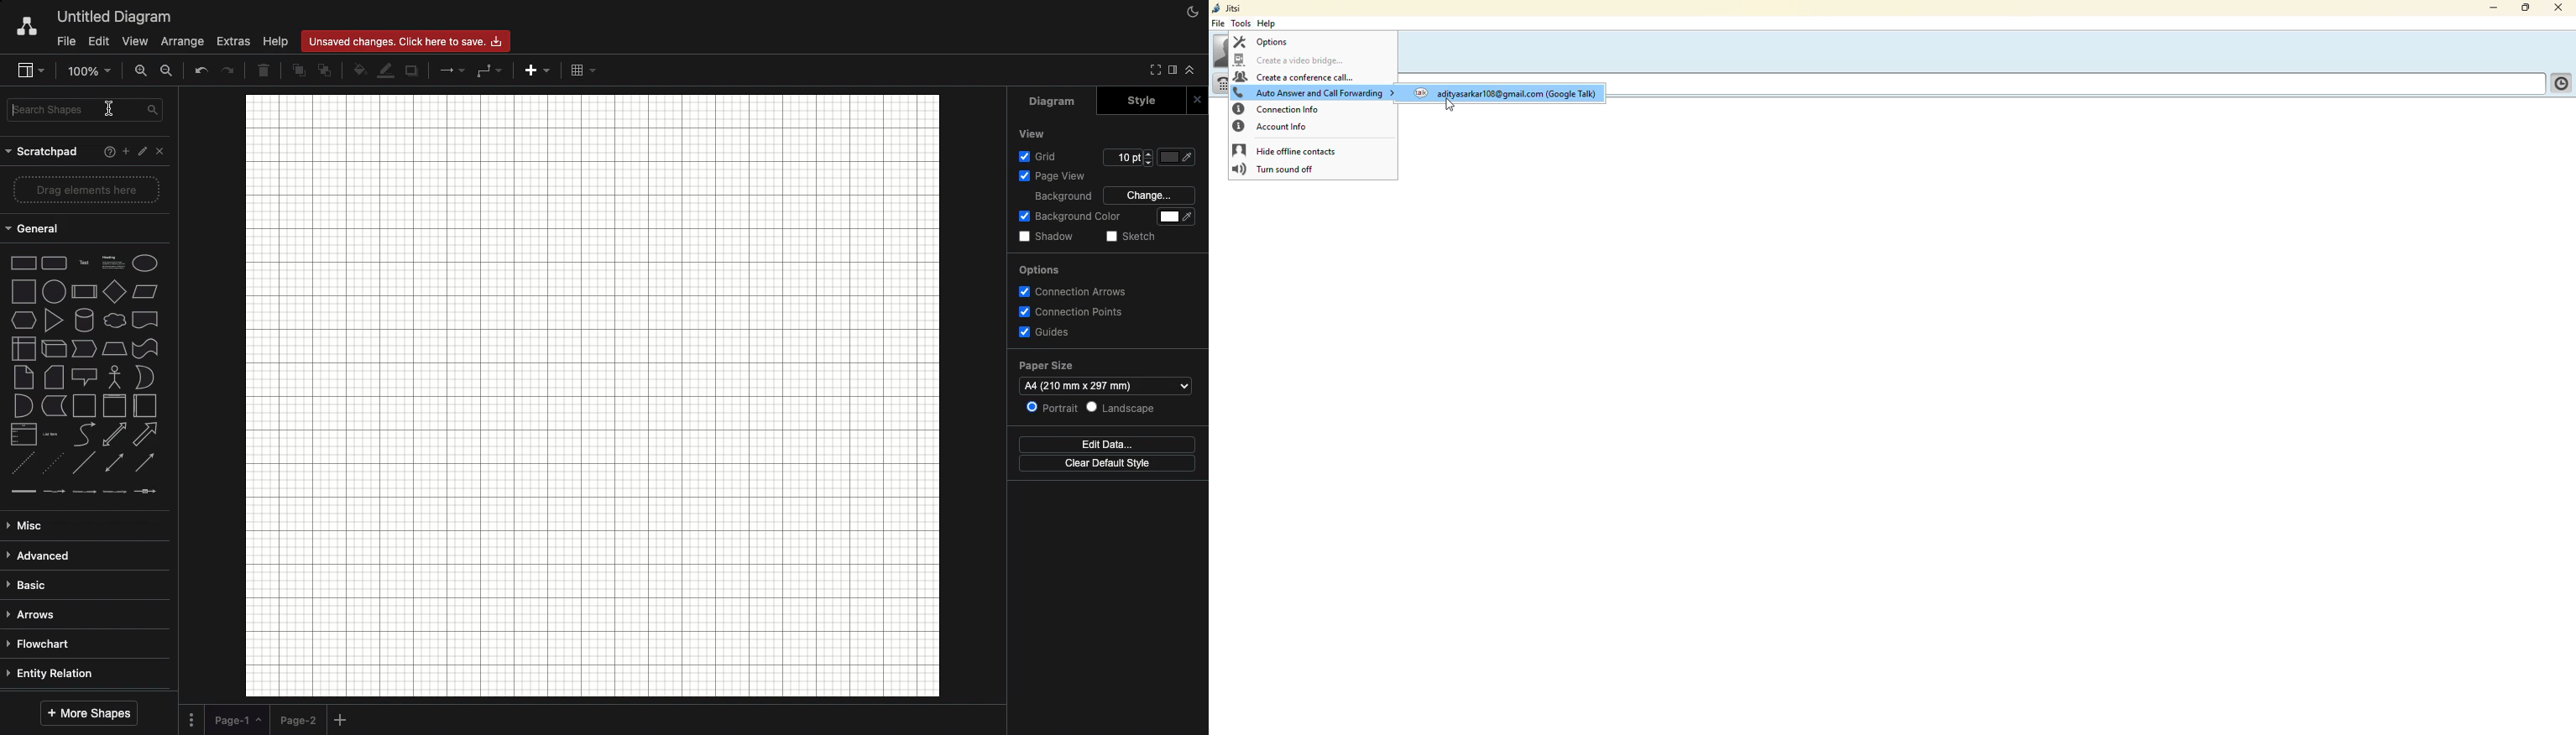 This screenshot has height=756, width=2576. What do you see at coordinates (1045, 268) in the screenshot?
I see `Options` at bounding box center [1045, 268].